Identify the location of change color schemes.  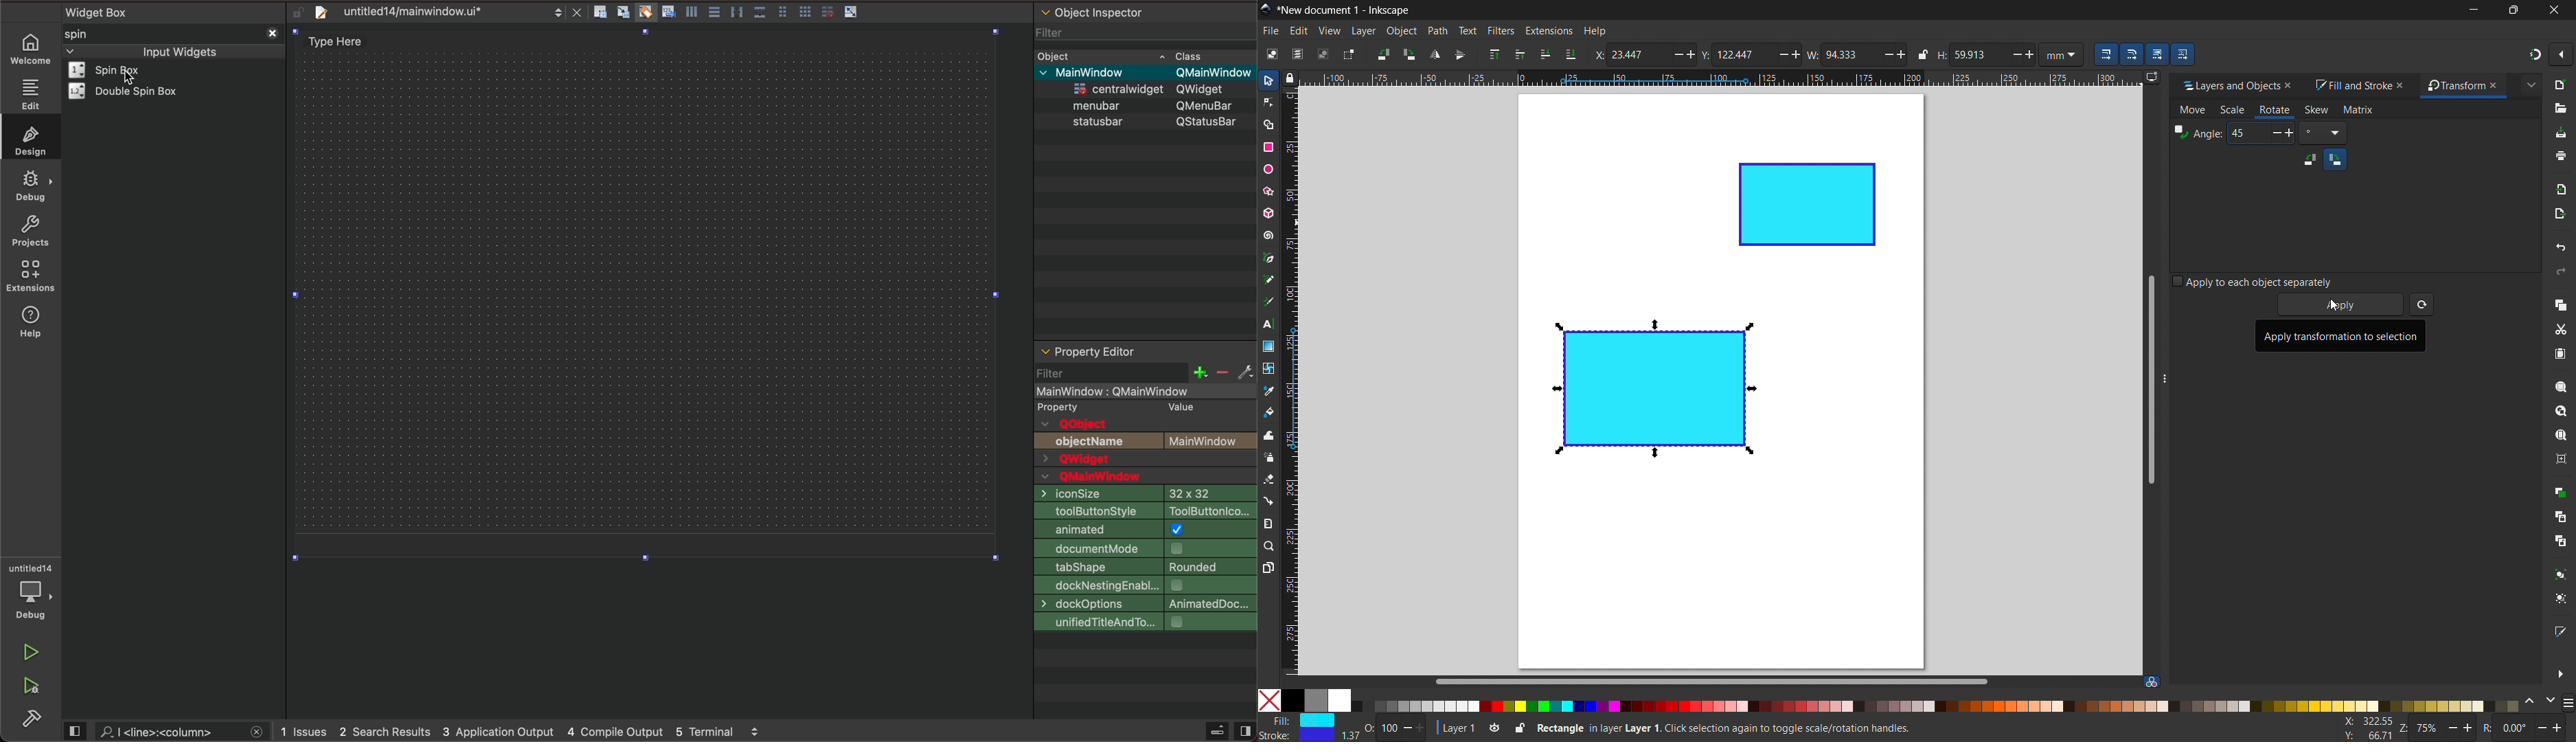
(2539, 701).